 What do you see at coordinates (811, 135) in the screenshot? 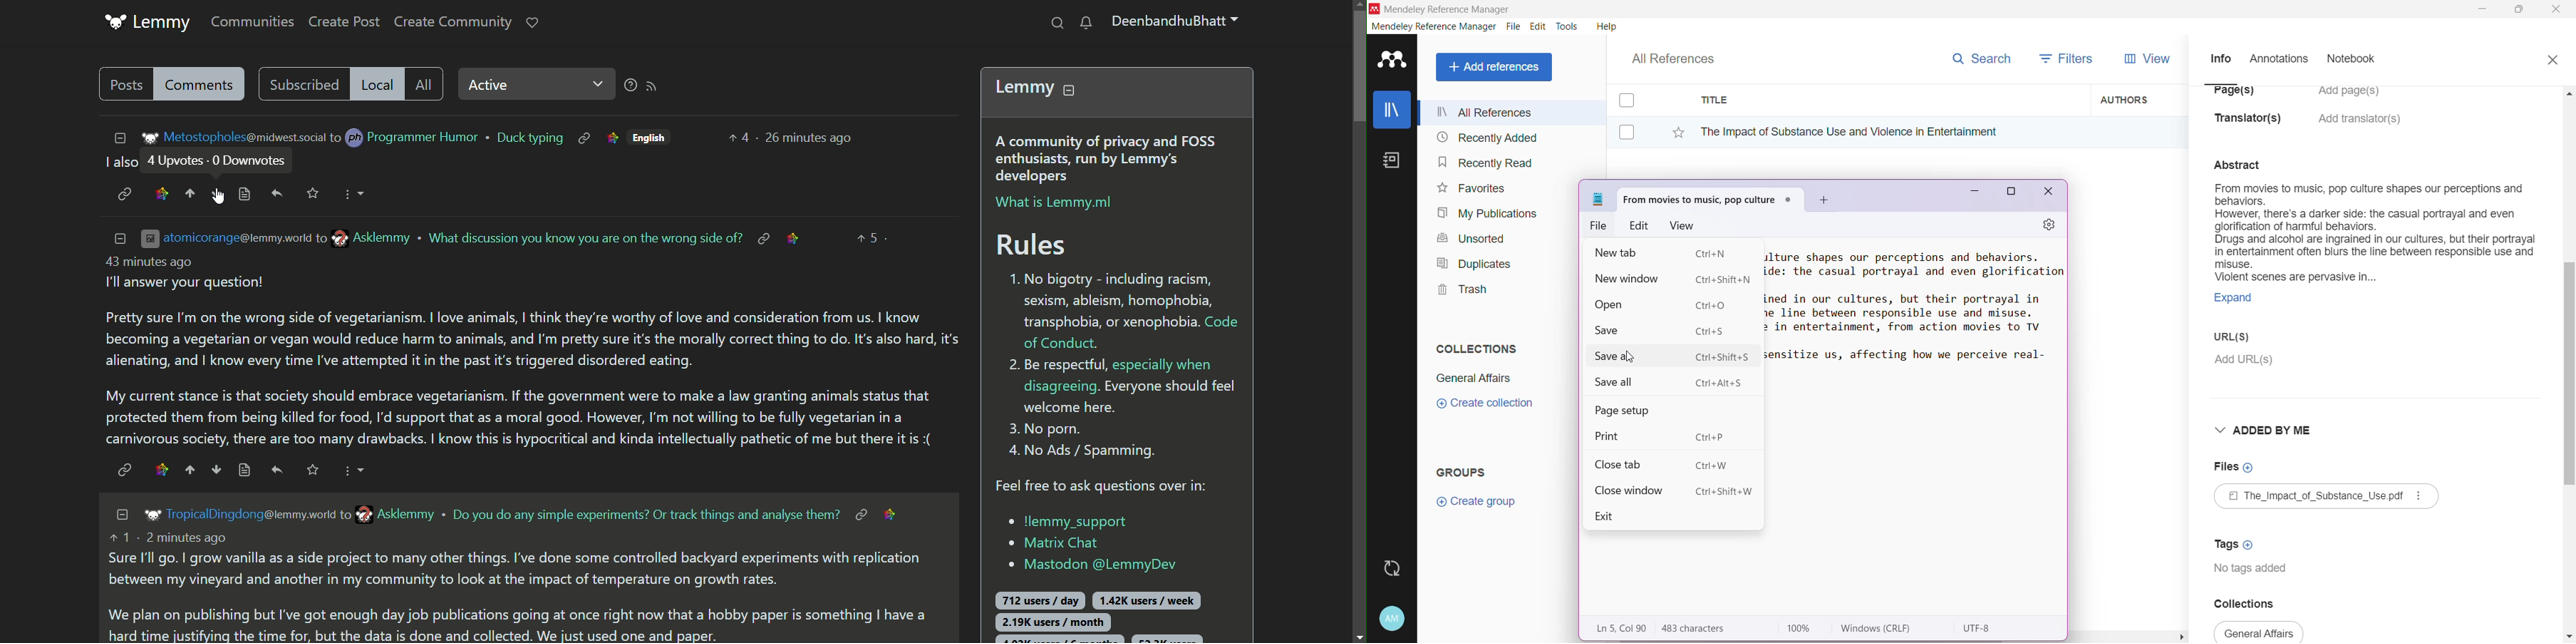
I see `update time` at bounding box center [811, 135].